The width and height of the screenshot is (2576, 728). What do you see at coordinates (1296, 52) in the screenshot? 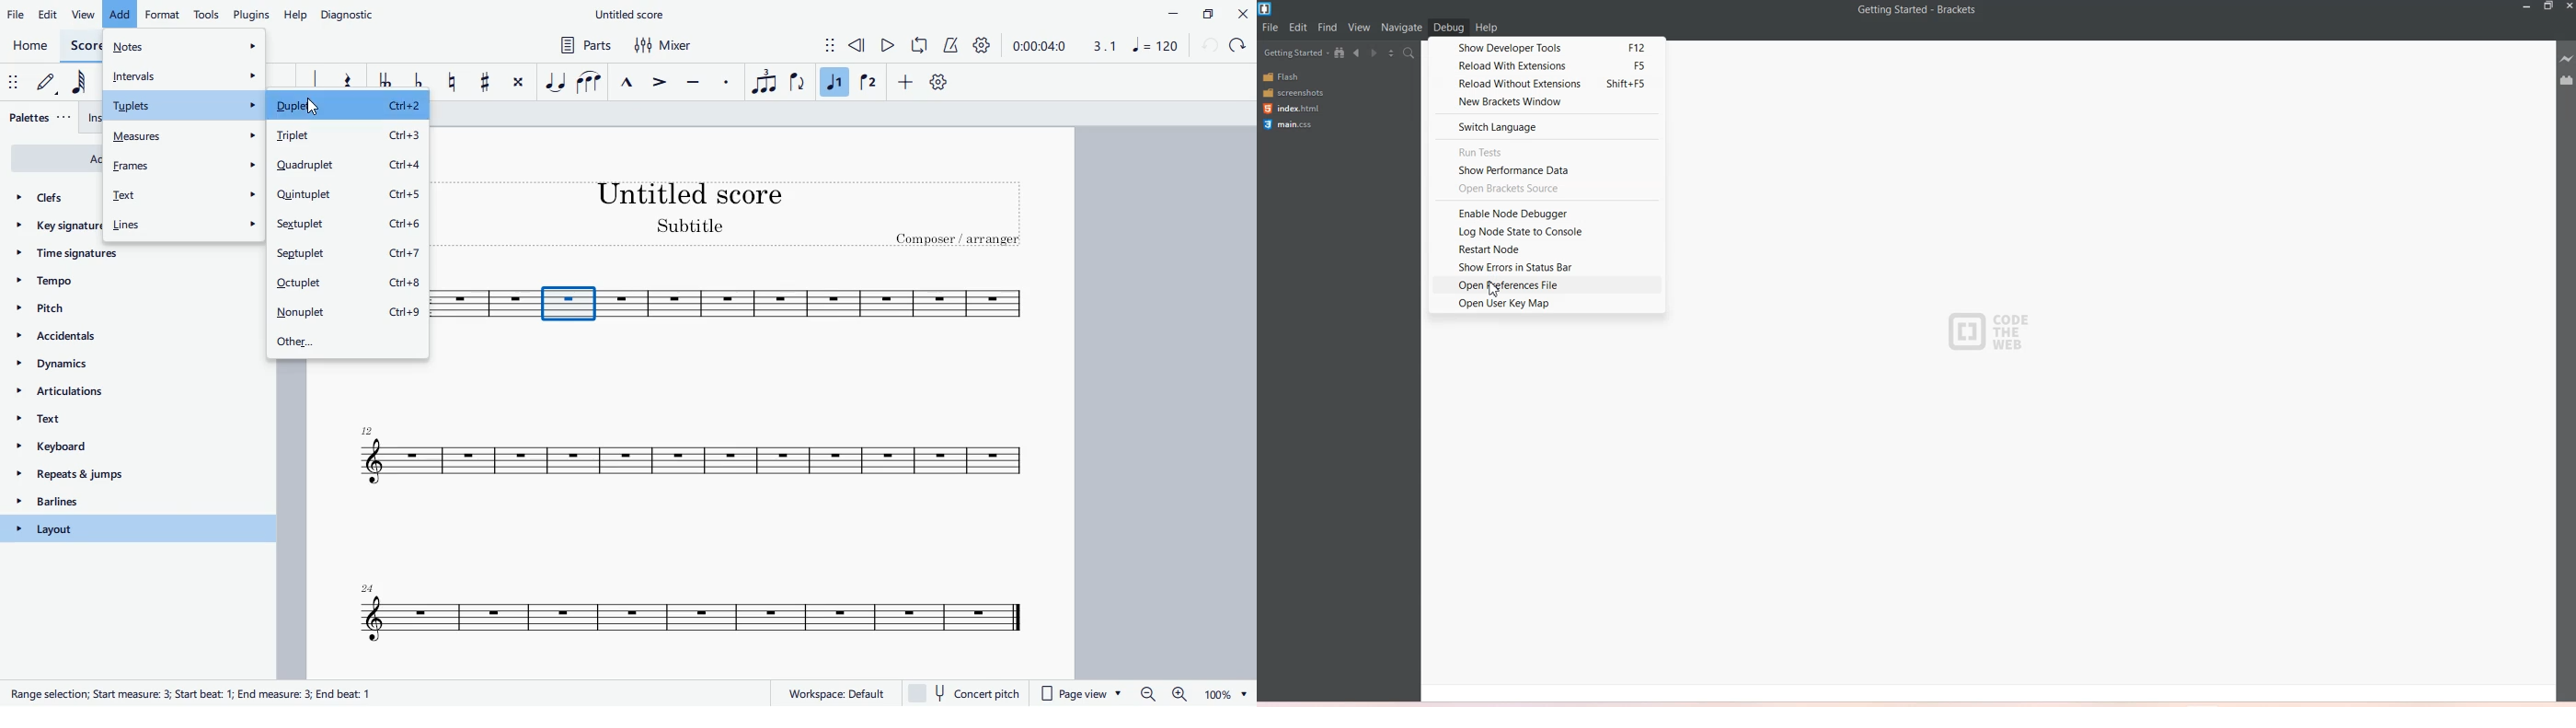
I see `Getting Started` at bounding box center [1296, 52].